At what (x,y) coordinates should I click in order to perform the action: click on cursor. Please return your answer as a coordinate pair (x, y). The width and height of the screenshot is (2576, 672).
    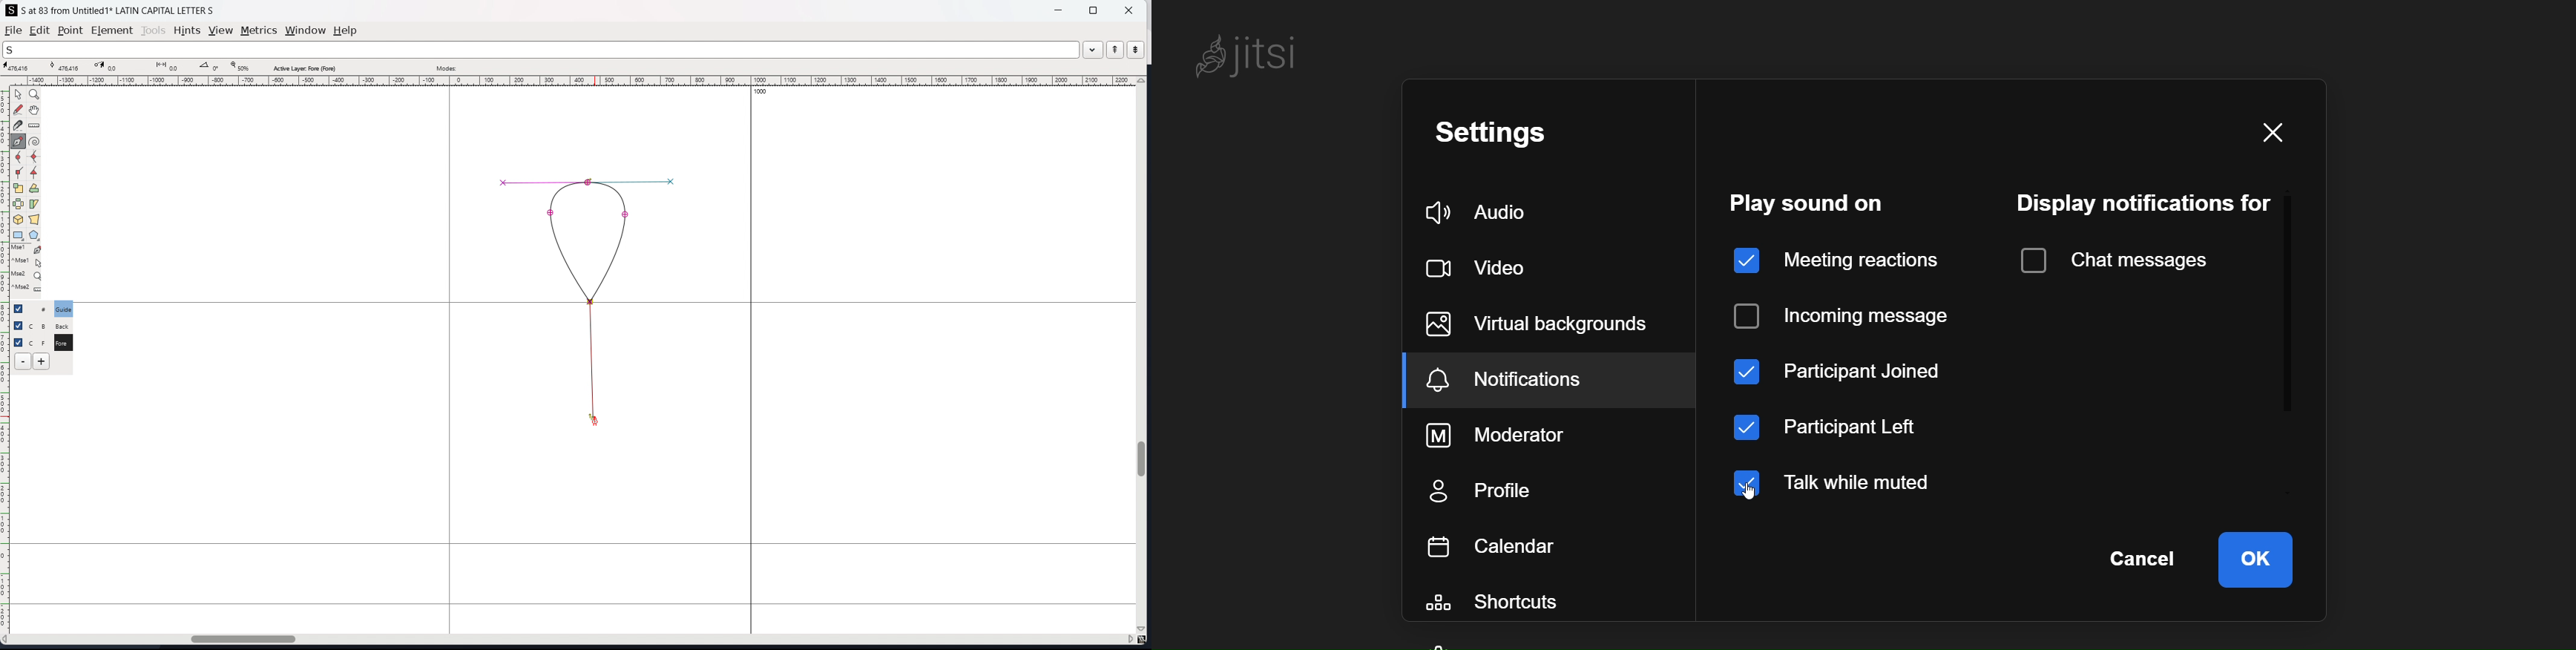
    Looking at the image, I should click on (1765, 497).